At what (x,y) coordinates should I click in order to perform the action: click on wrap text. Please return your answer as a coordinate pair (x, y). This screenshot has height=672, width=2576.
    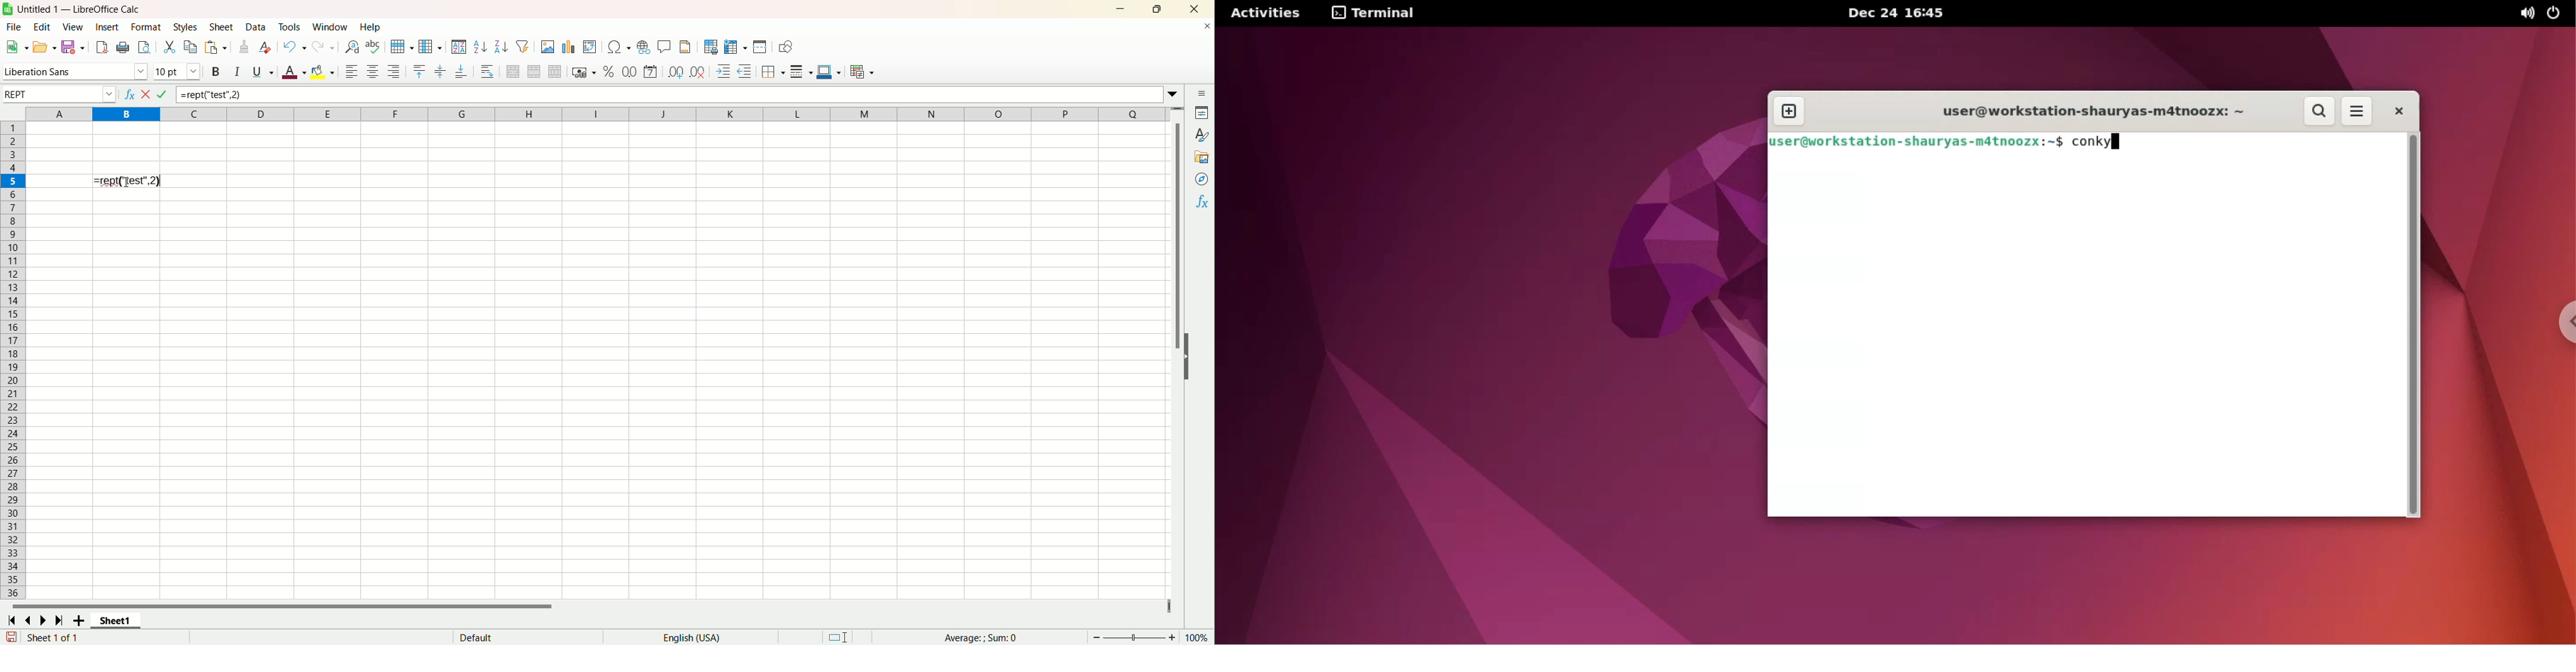
    Looking at the image, I should click on (490, 71).